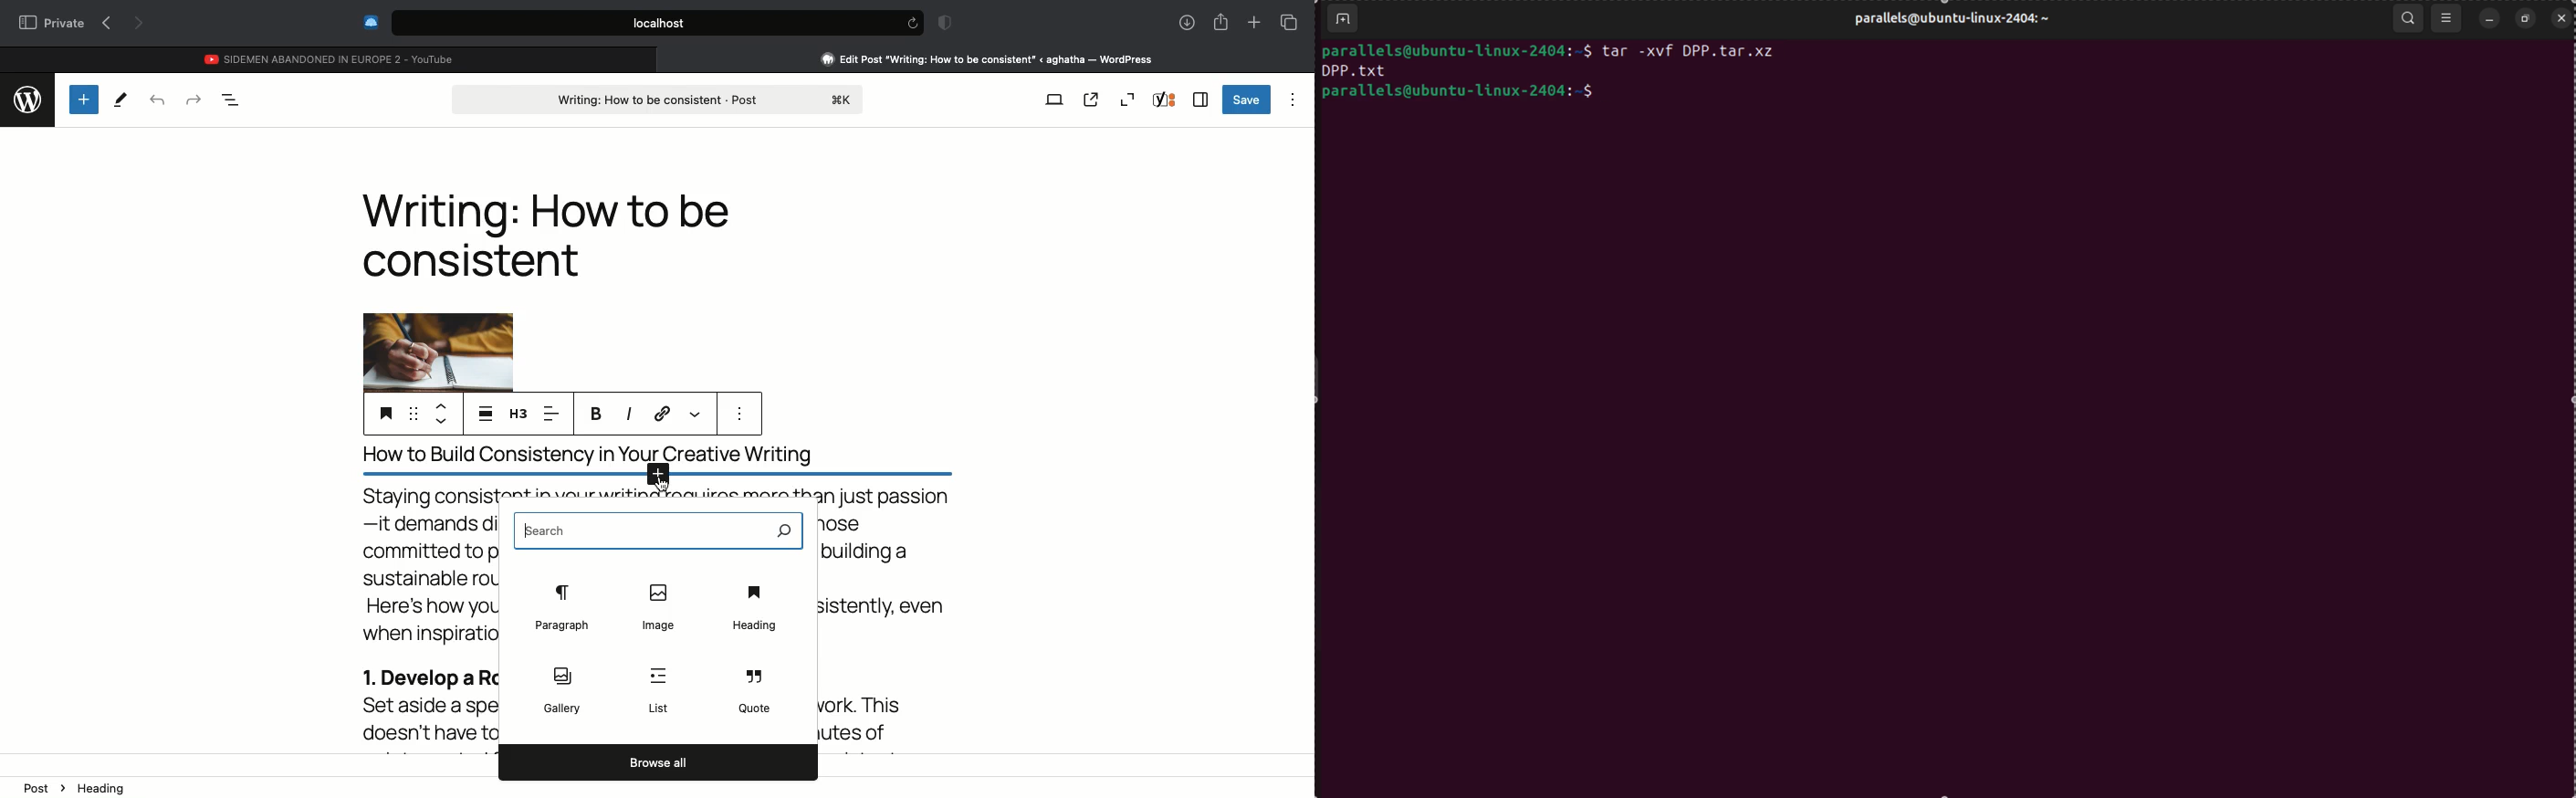 Image resolution: width=2576 pixels, height=812 pixels. I want to click on Quote, so click(755, 693).